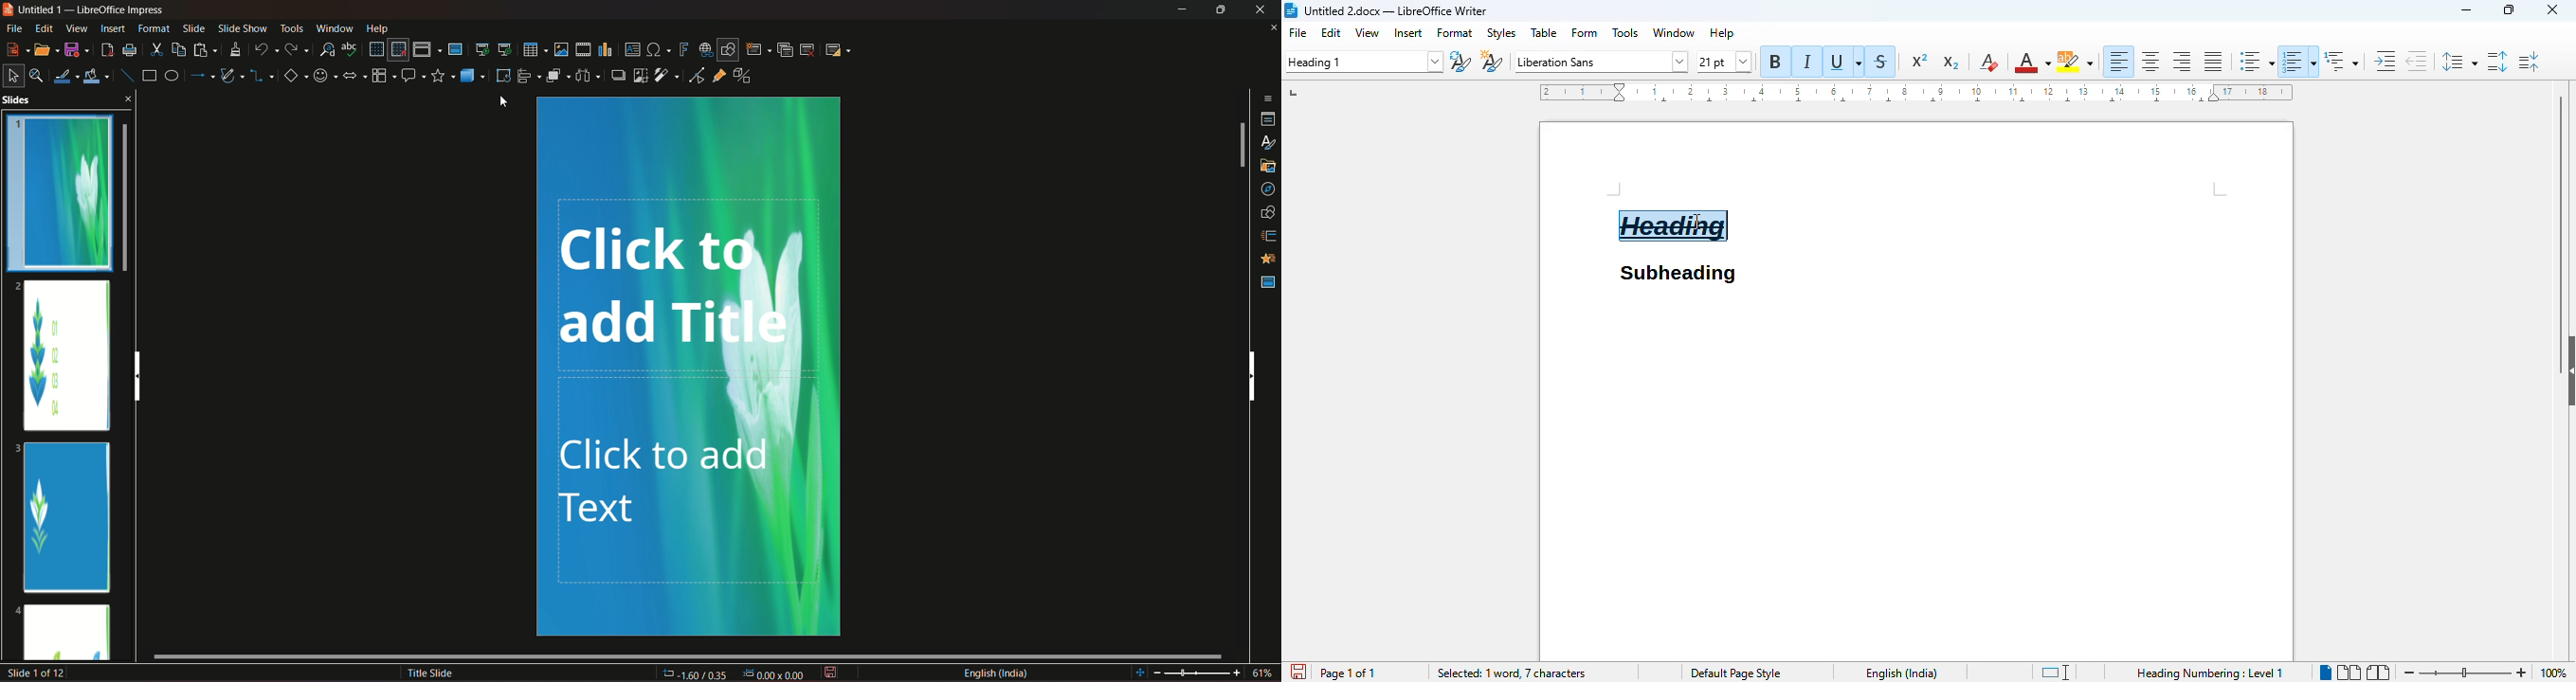  Describe the element at coordinates (2208, 673) in the screenshot. I see `heading numbering: level 1` at that location.